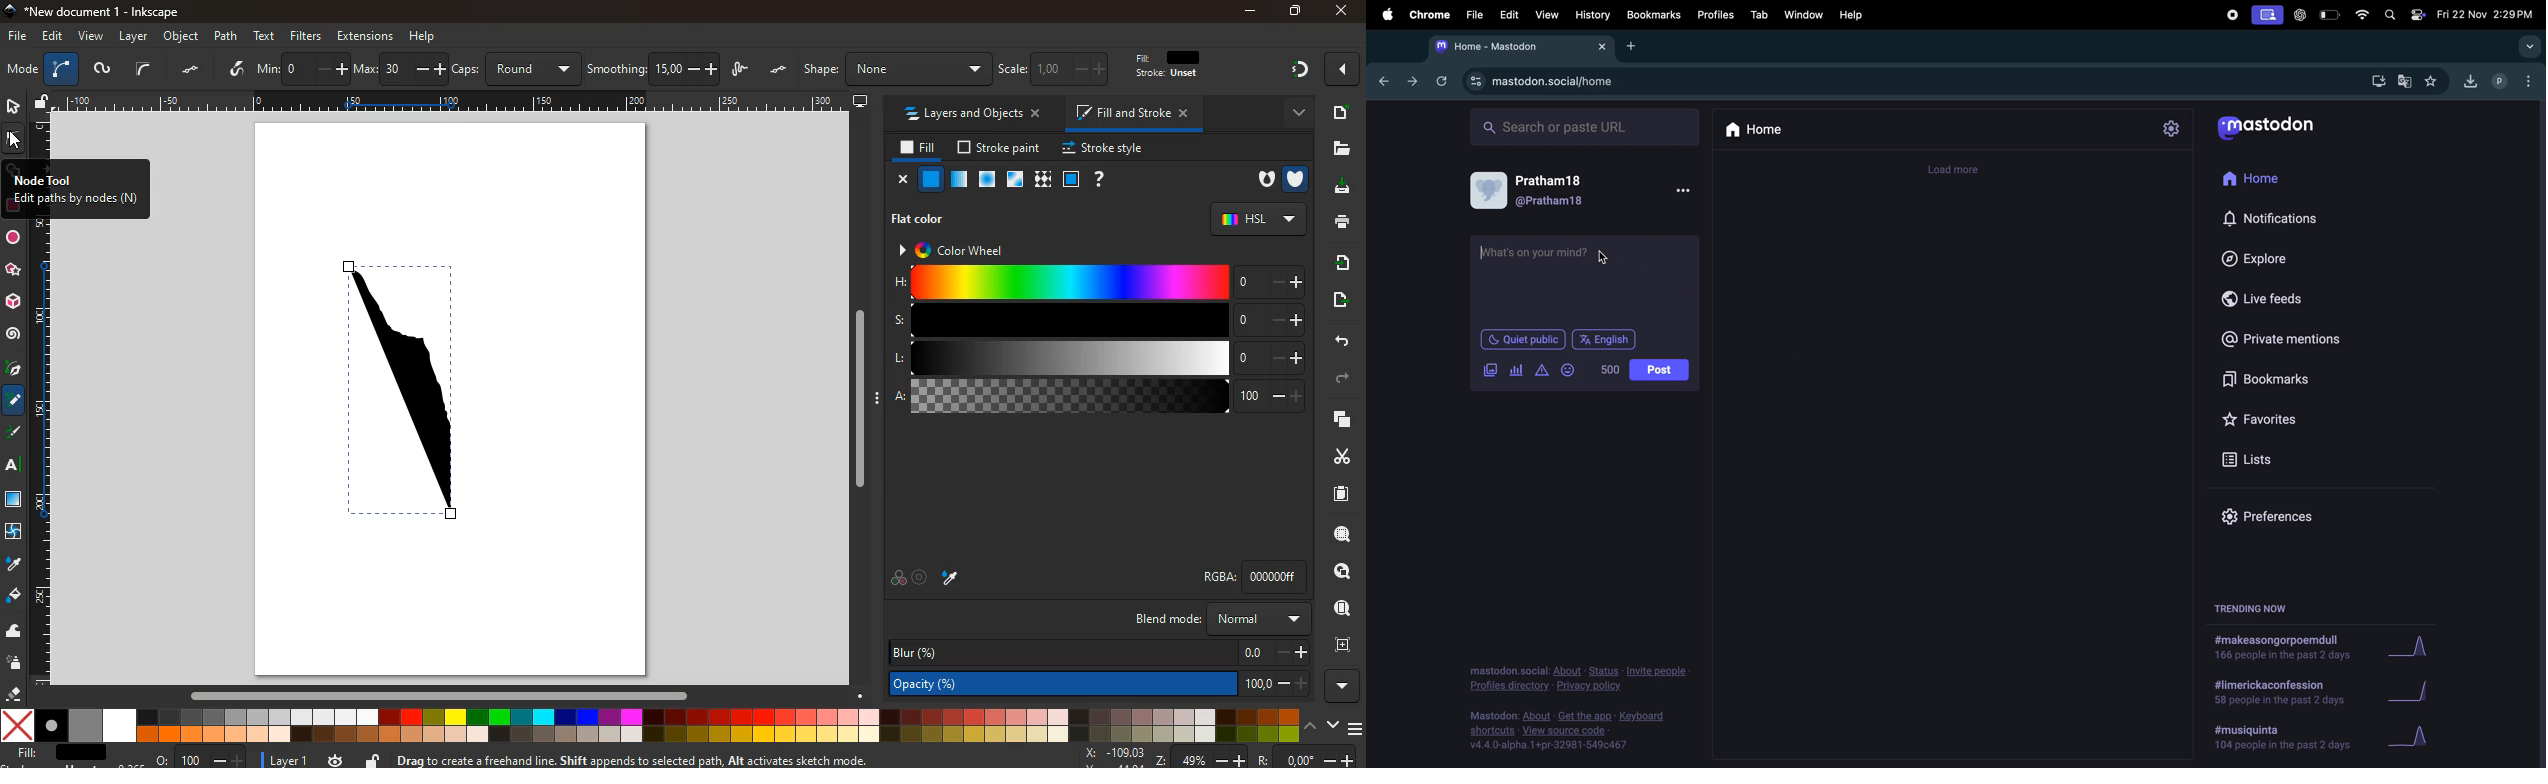 The width and height of the screenshot is (2548, 784). I want to click on hsl, so click(1257, 218).